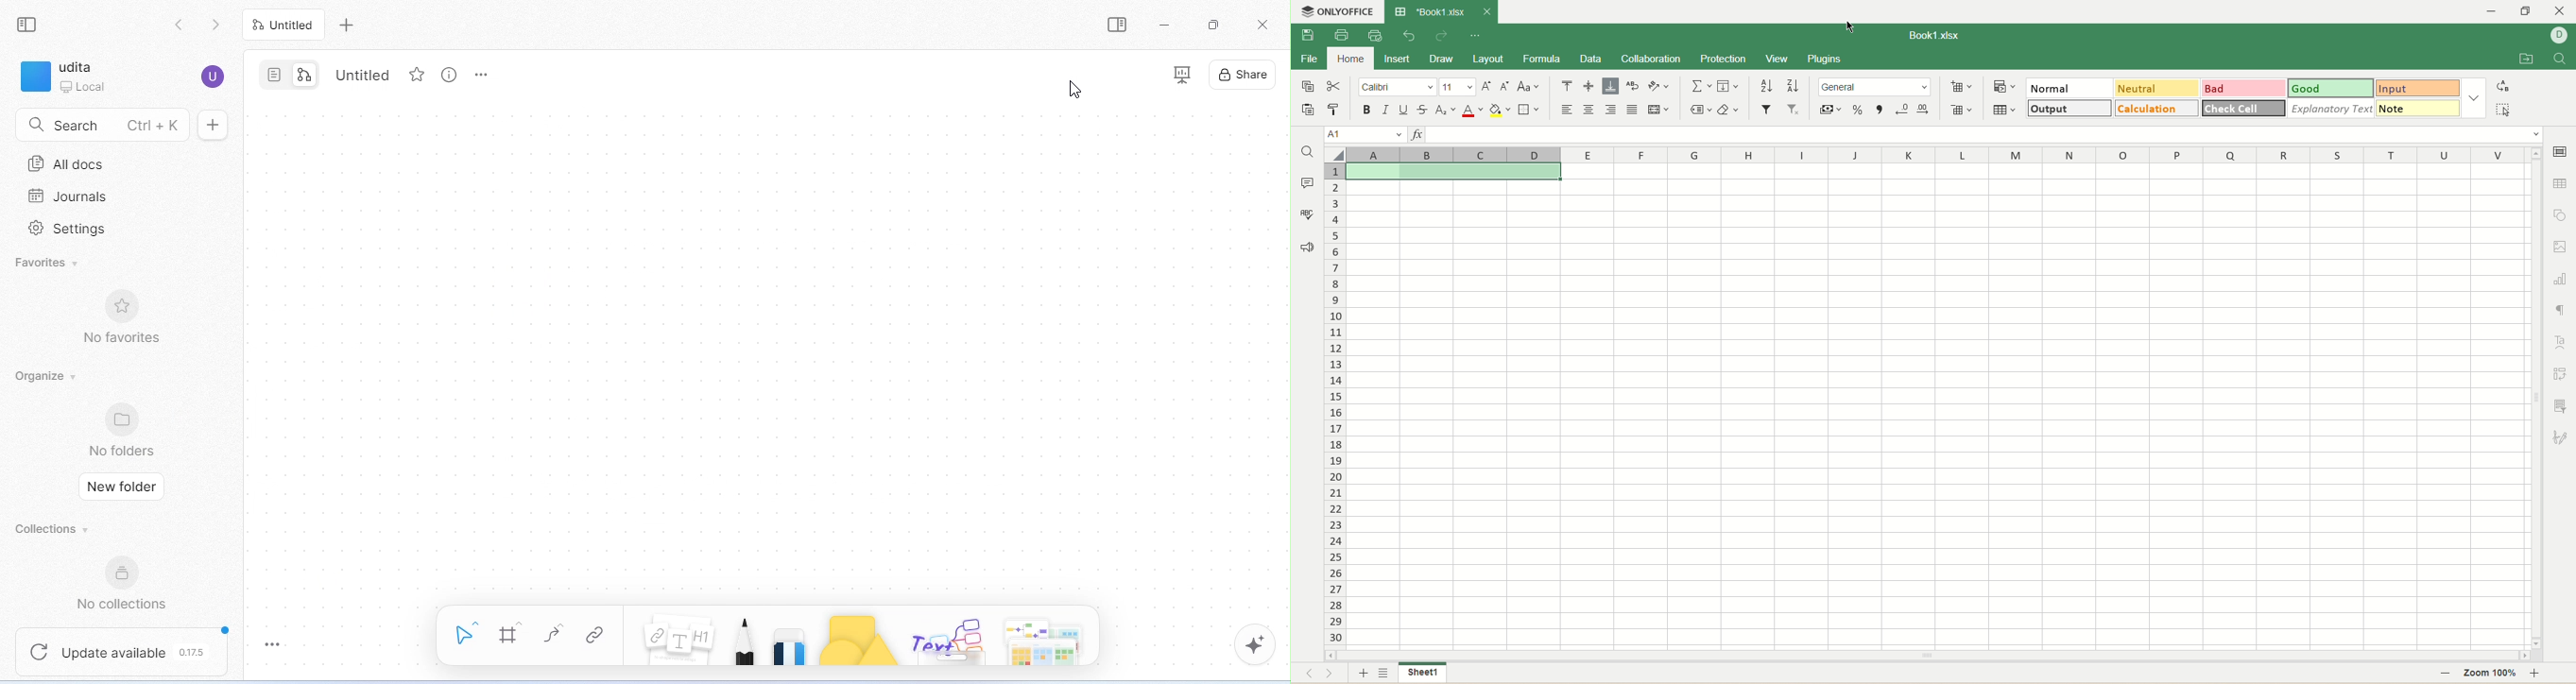 The image size is (2576, 700). I want to click on notes, so click(679, 643).